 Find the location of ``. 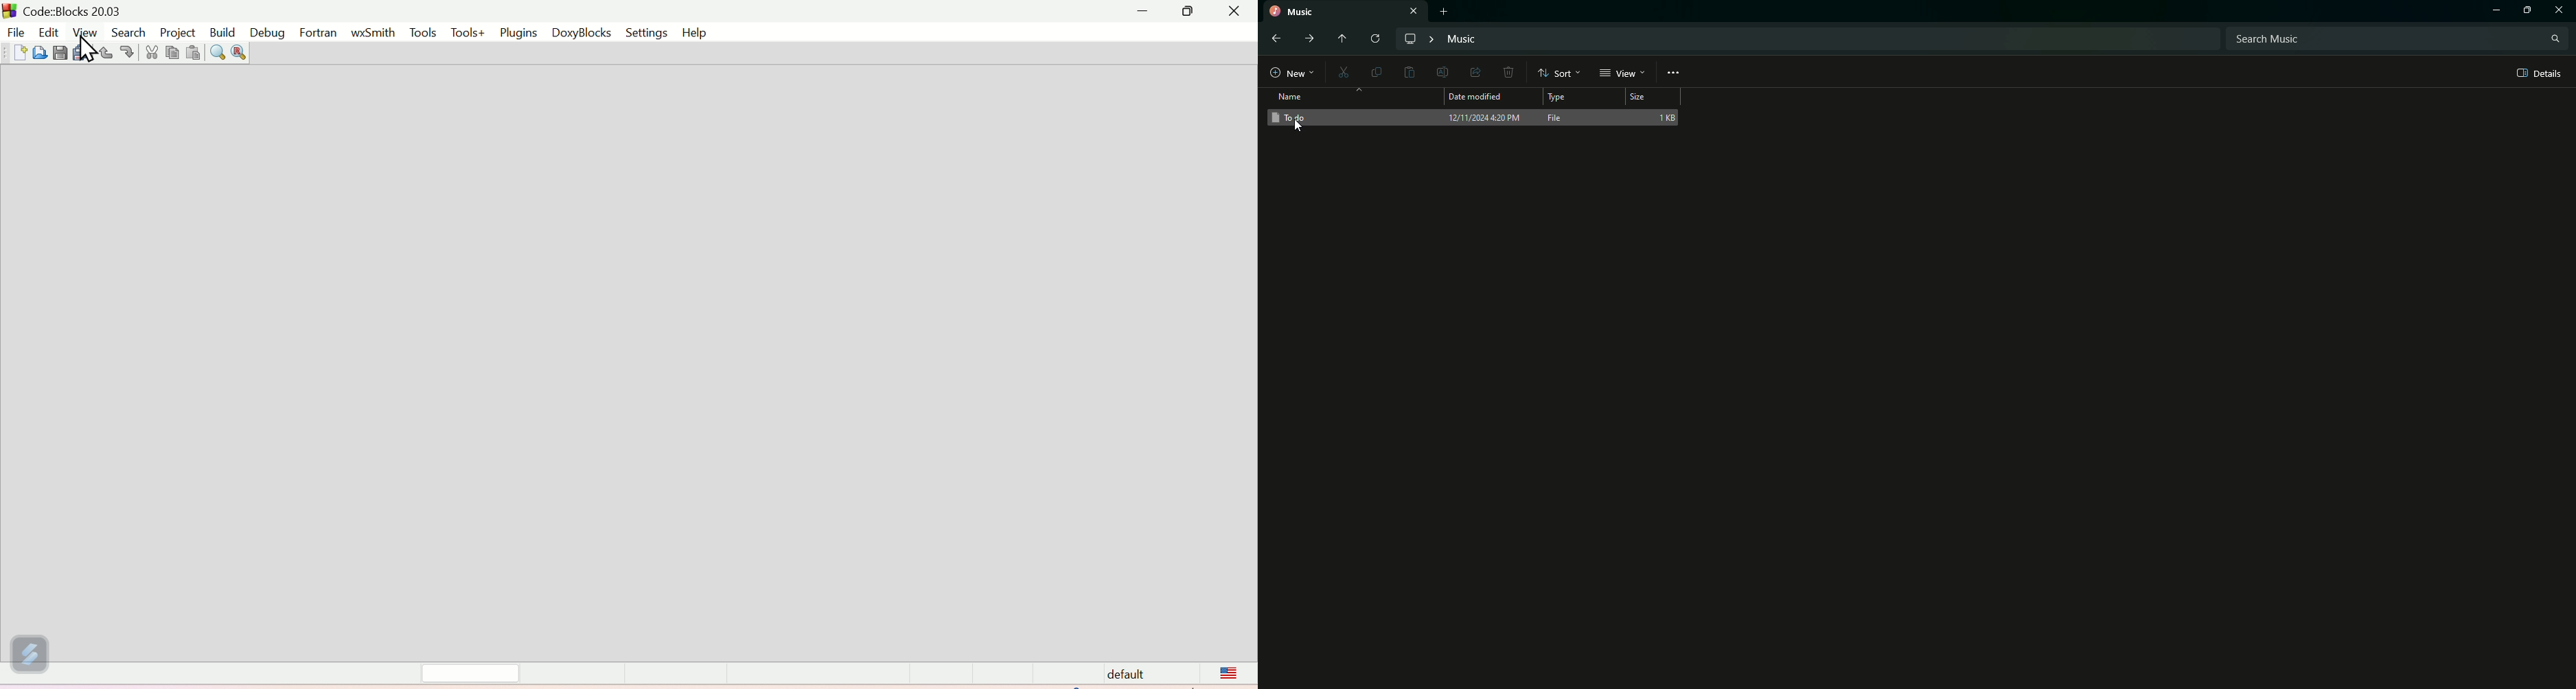

 is located at coordinates (83, 31).